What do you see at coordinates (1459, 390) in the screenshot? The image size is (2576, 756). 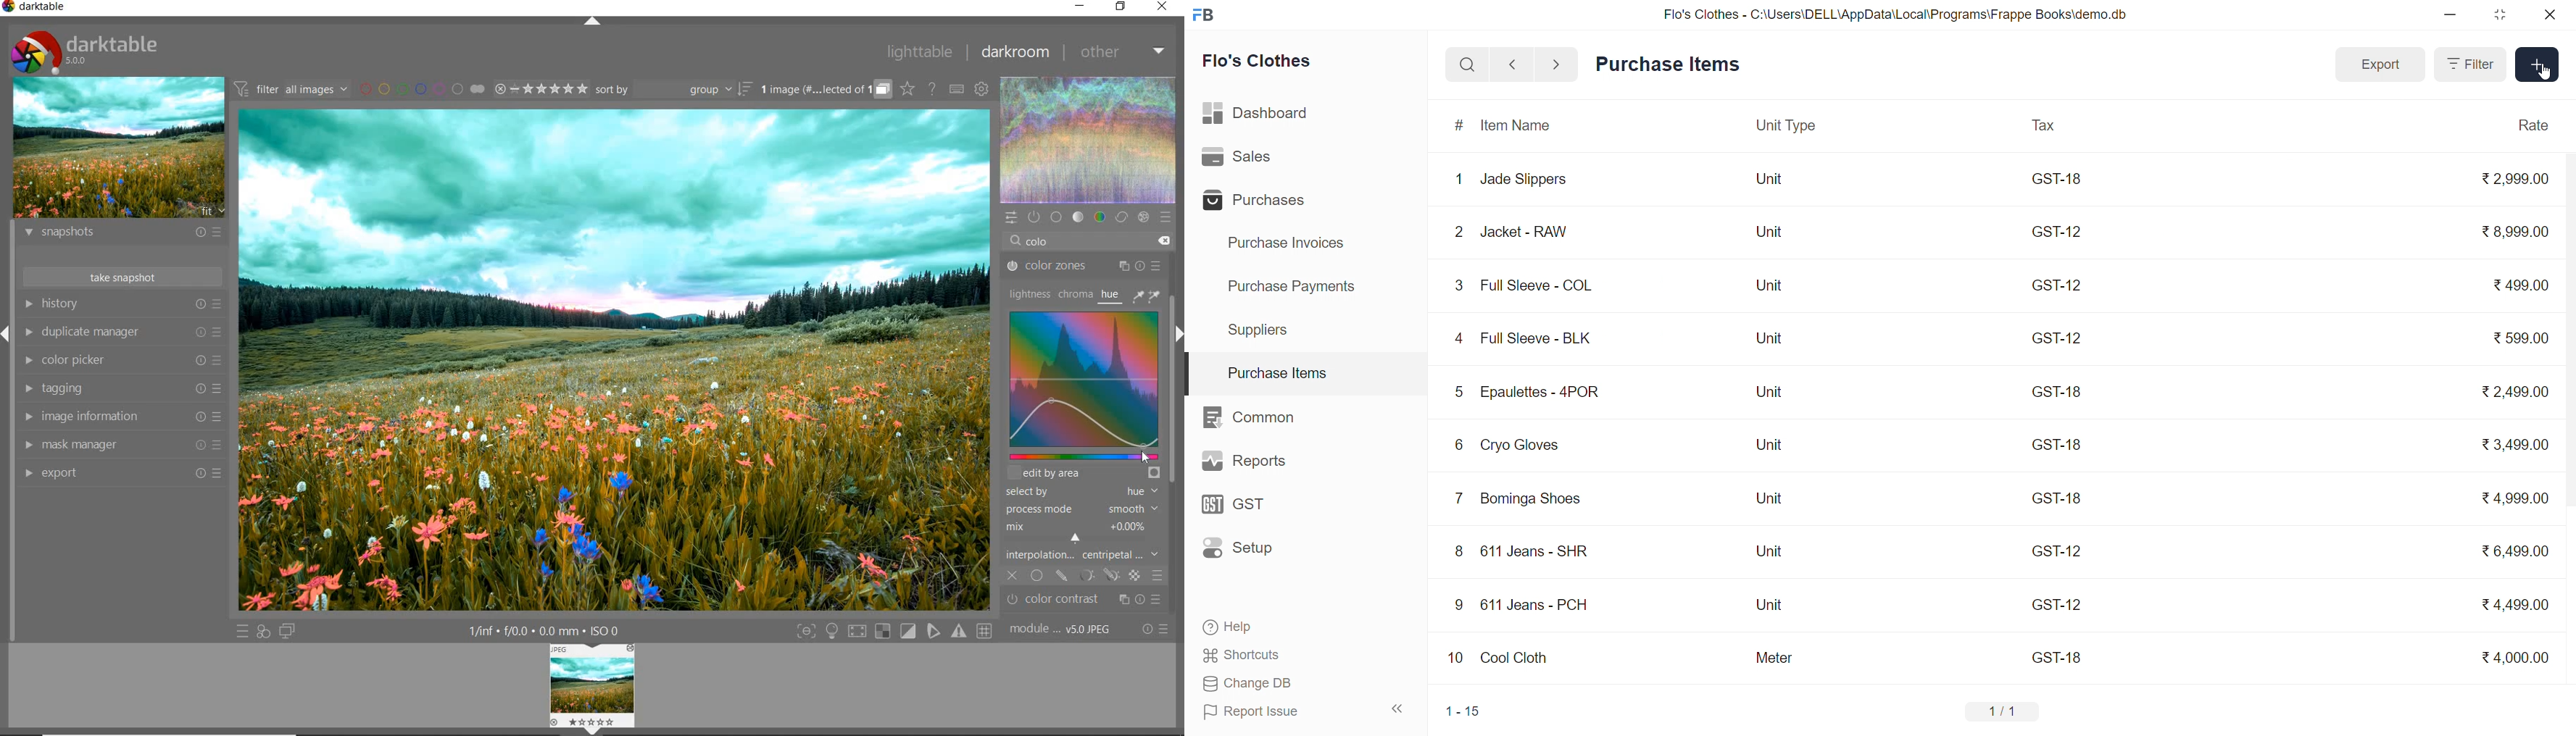 I see `5` at bounding box center [1459, 390].